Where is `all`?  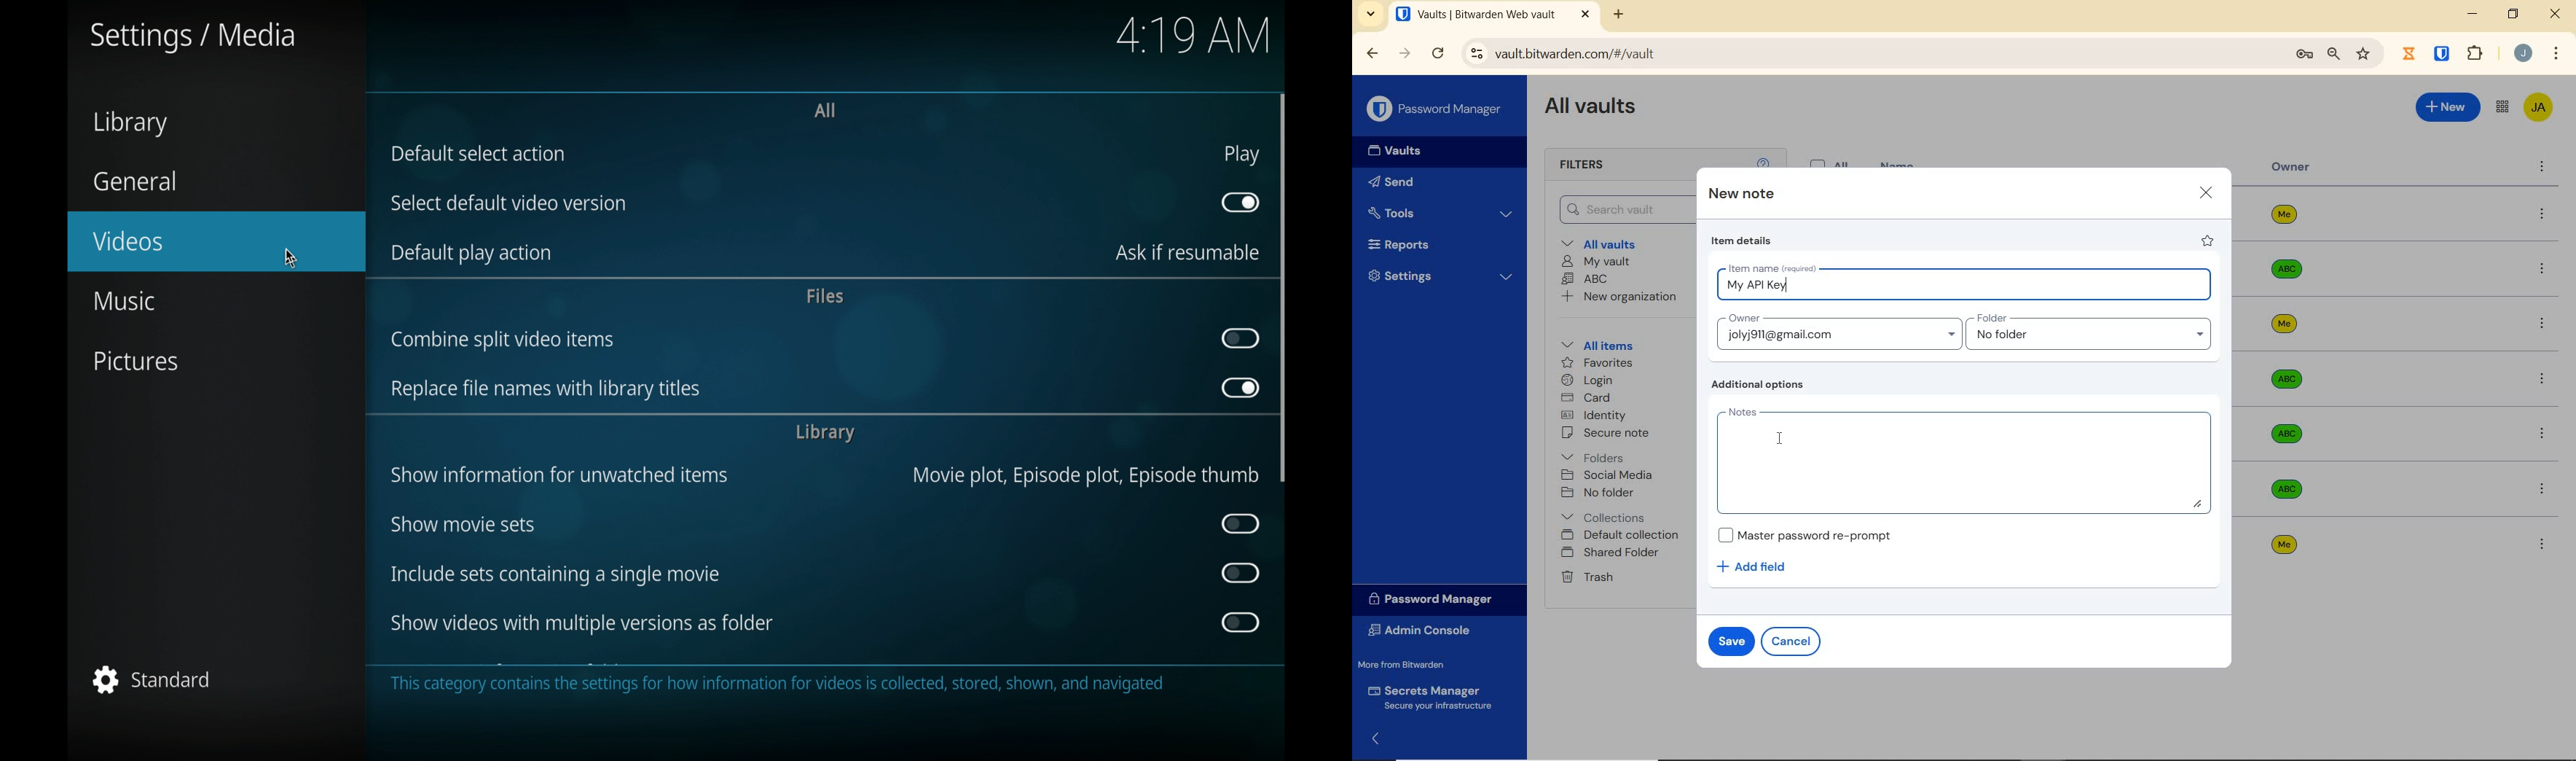
all is located at coordinates (825, 110).